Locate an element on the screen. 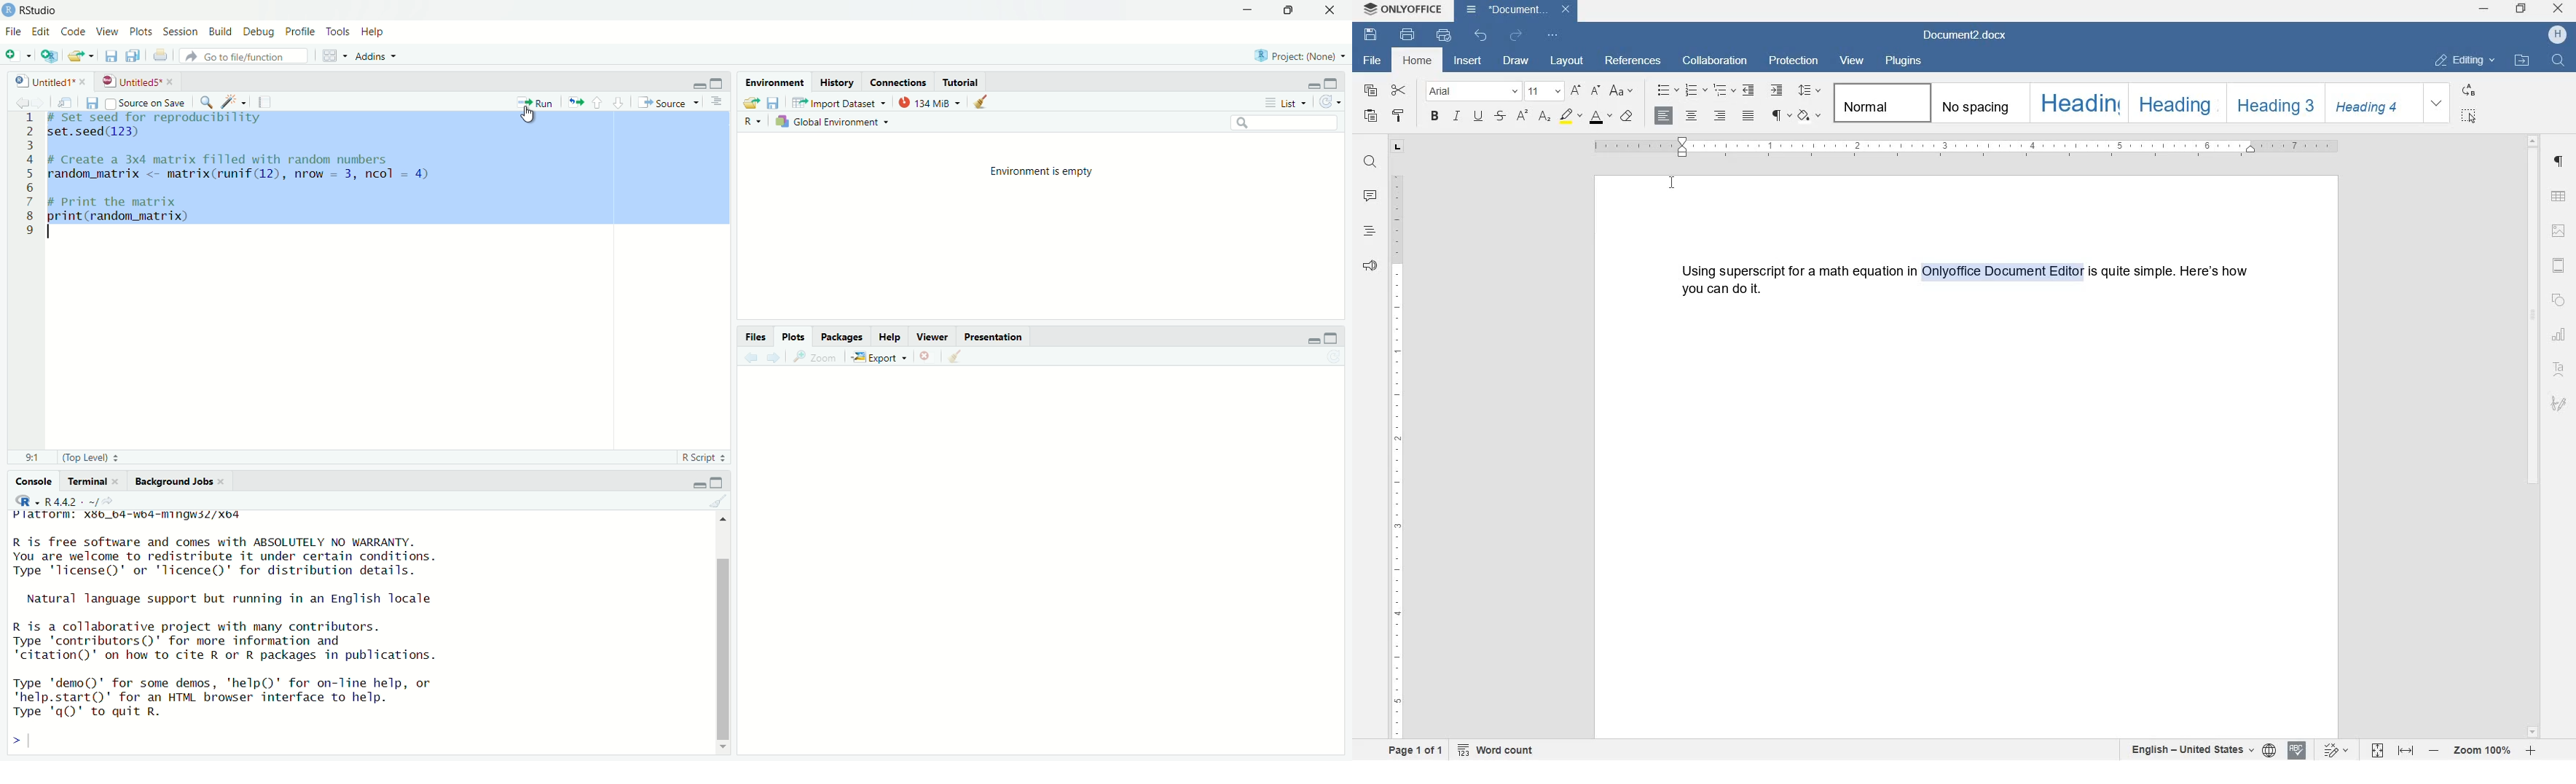  Environment is empty is located at coordinates (1042, 173).